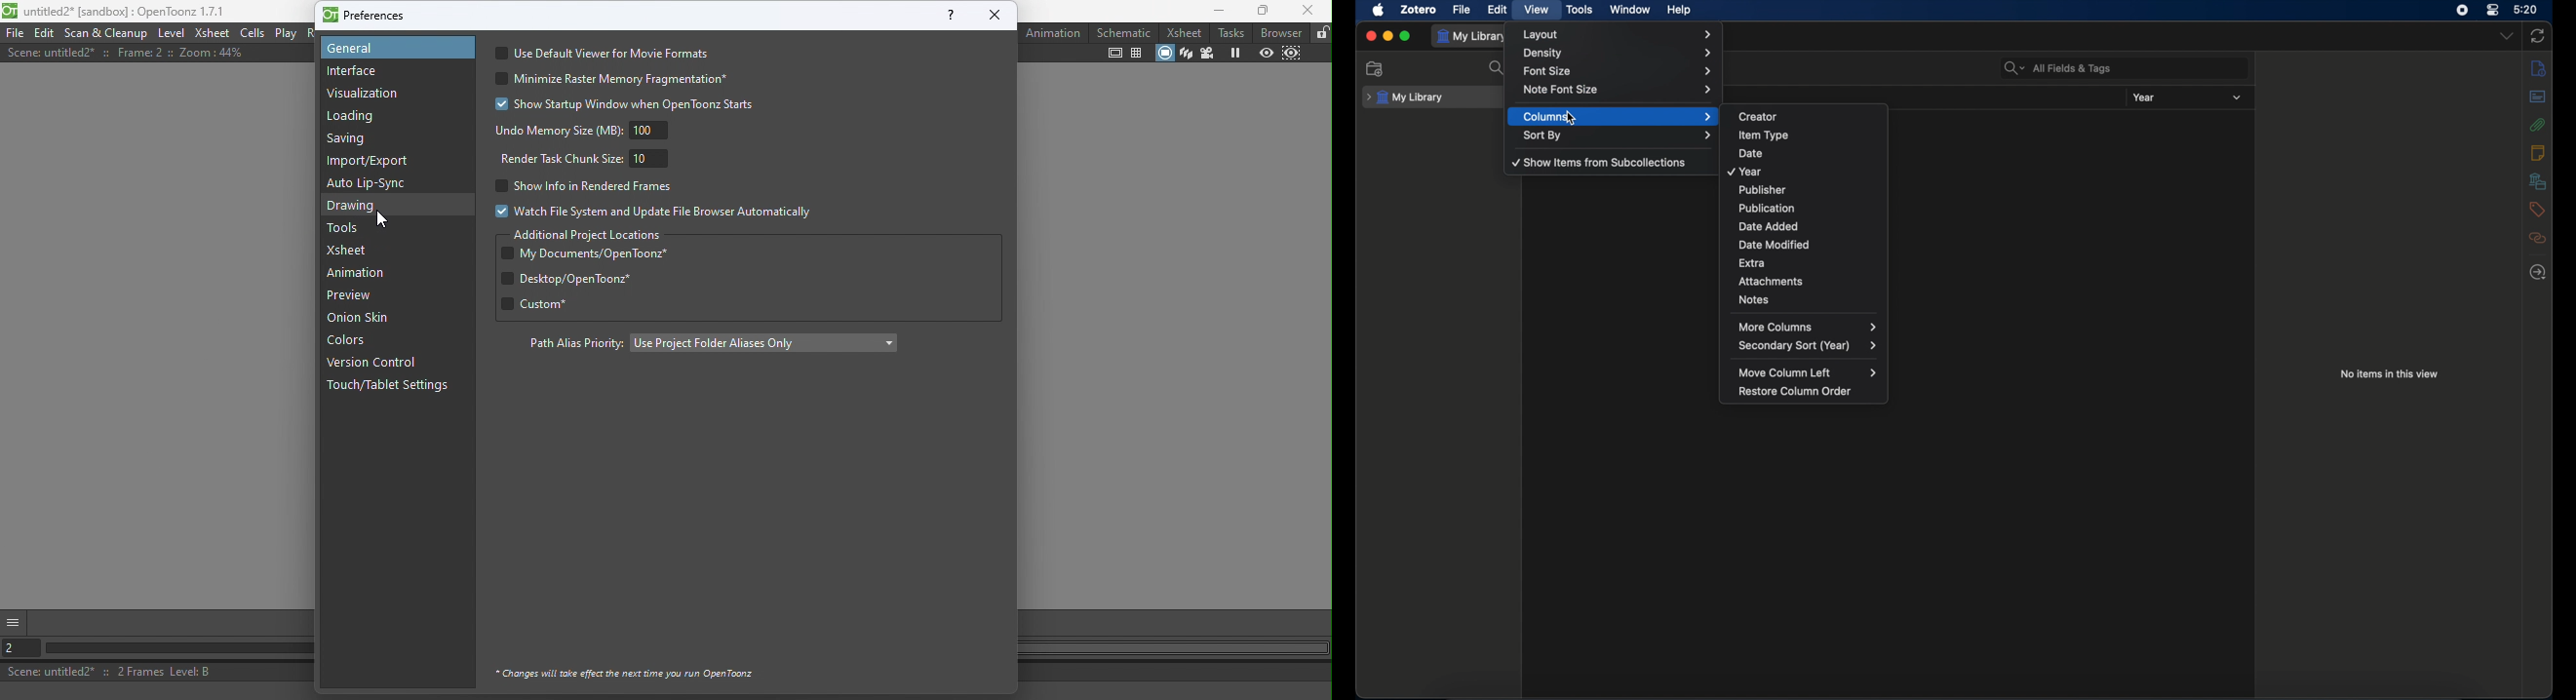 The image size is (2576, 700). I want to click on year, so click(2144, 97).